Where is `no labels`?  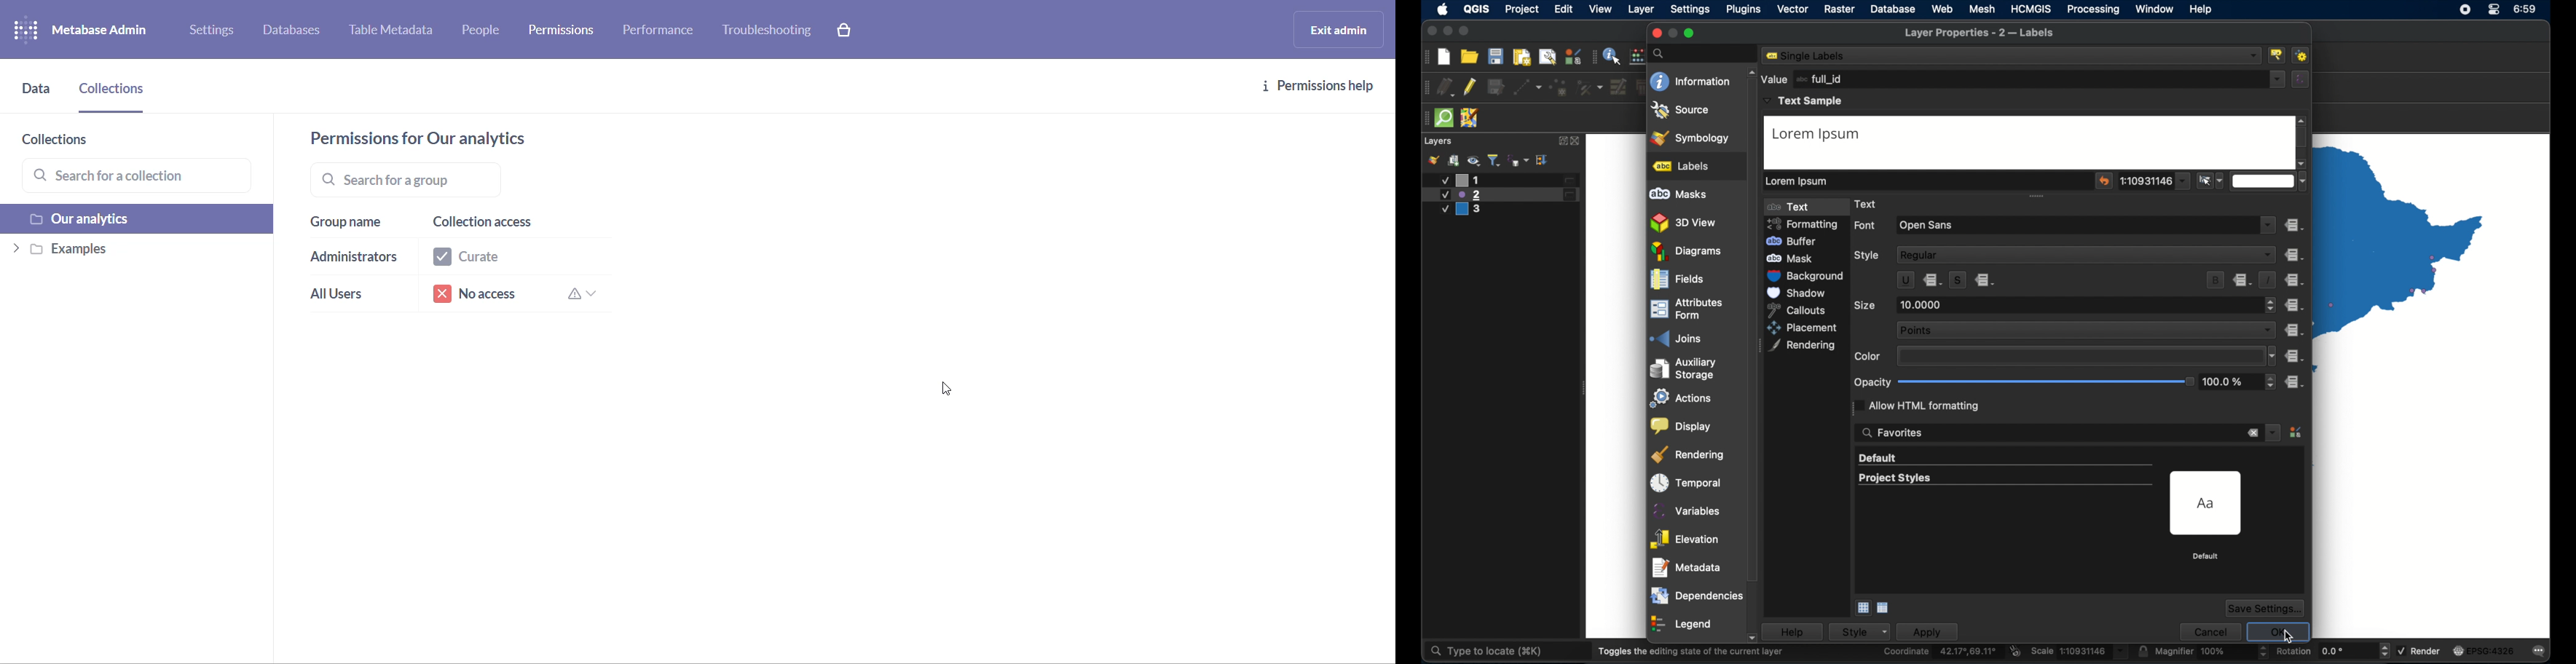 no labels is located at coordinates (1809, 56).